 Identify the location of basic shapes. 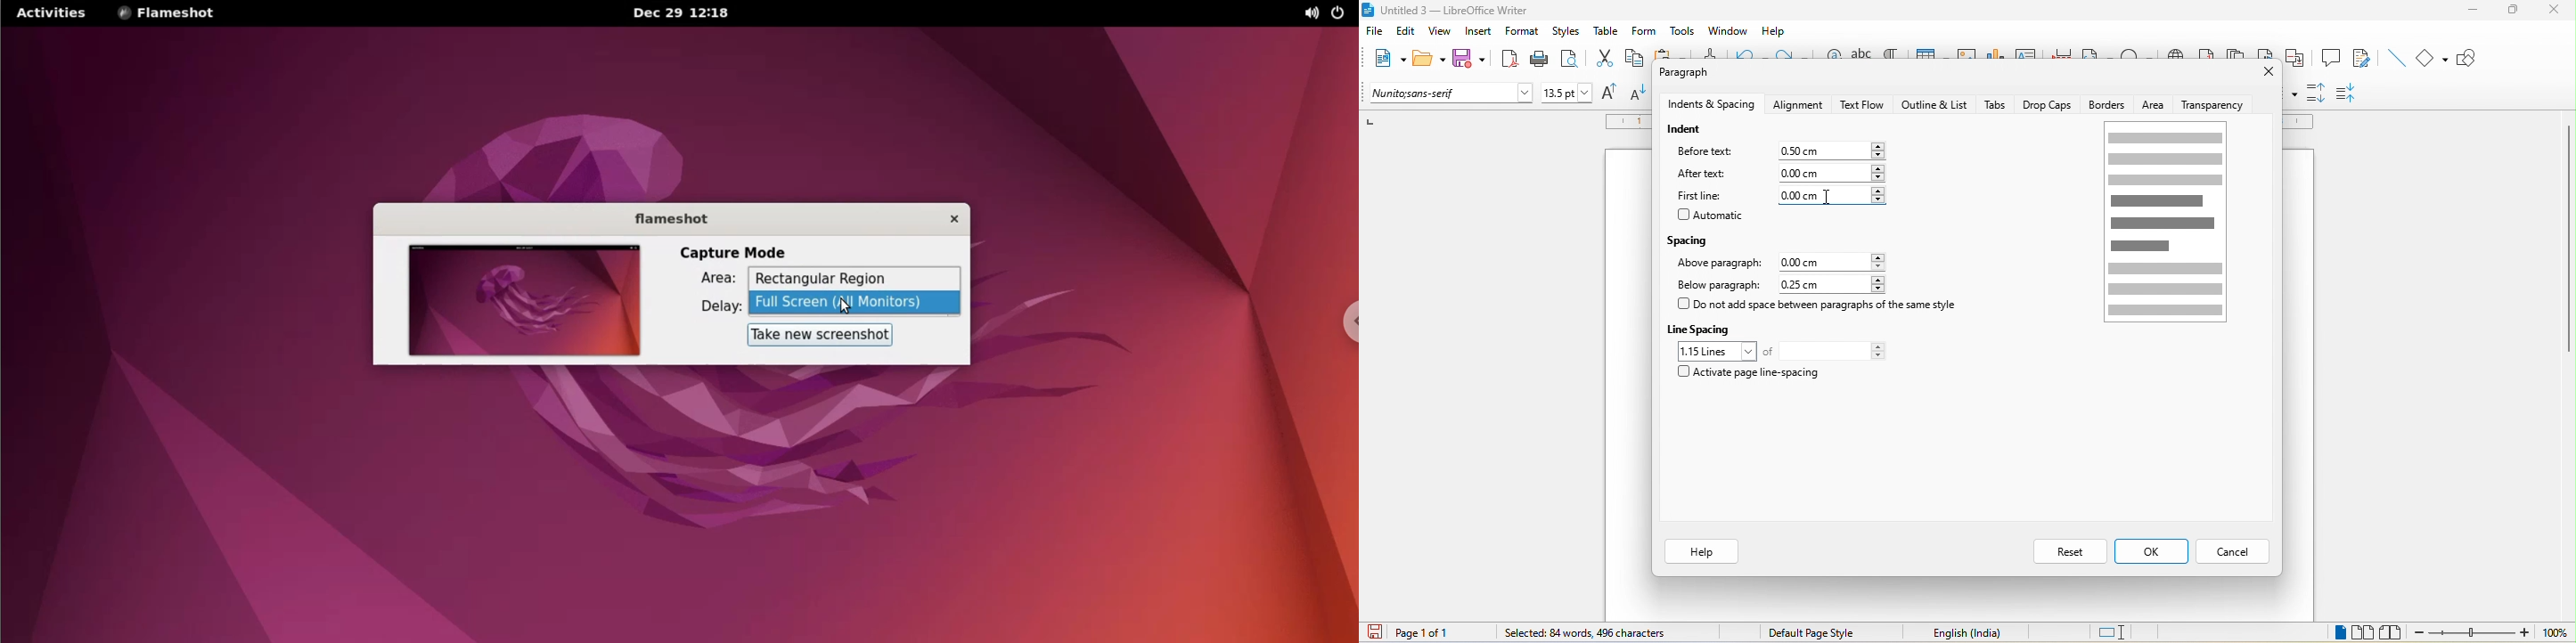
(2433, 59).